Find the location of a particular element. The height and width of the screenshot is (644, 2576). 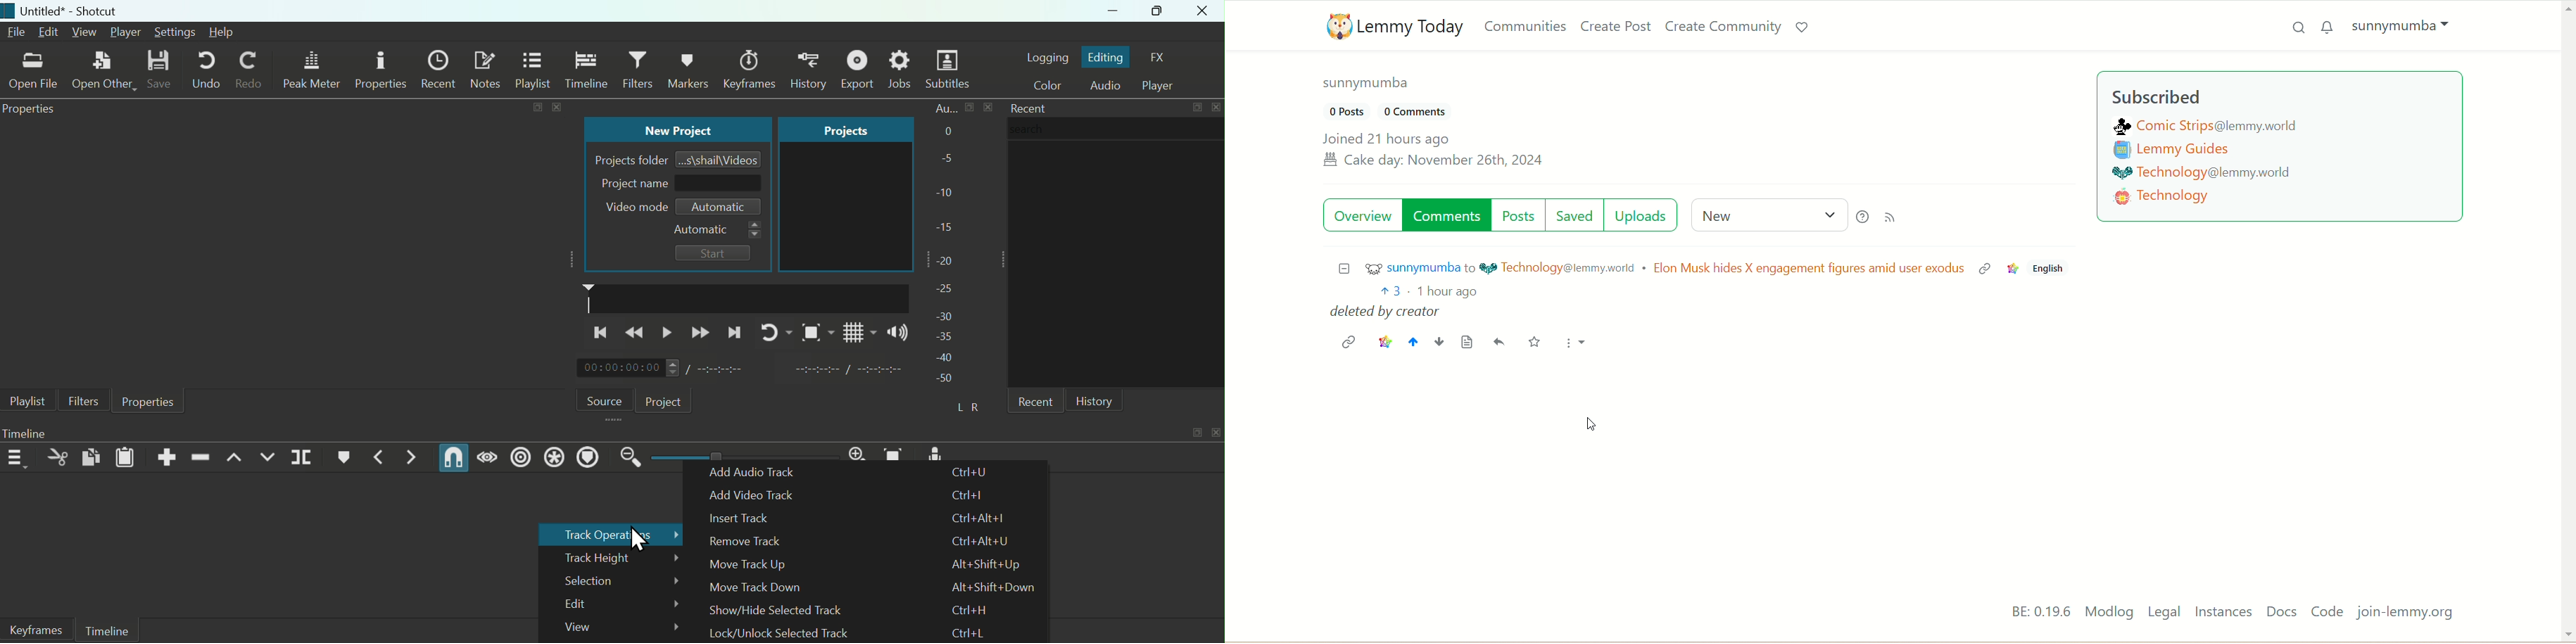

Export is located at coordinates (861, 69).